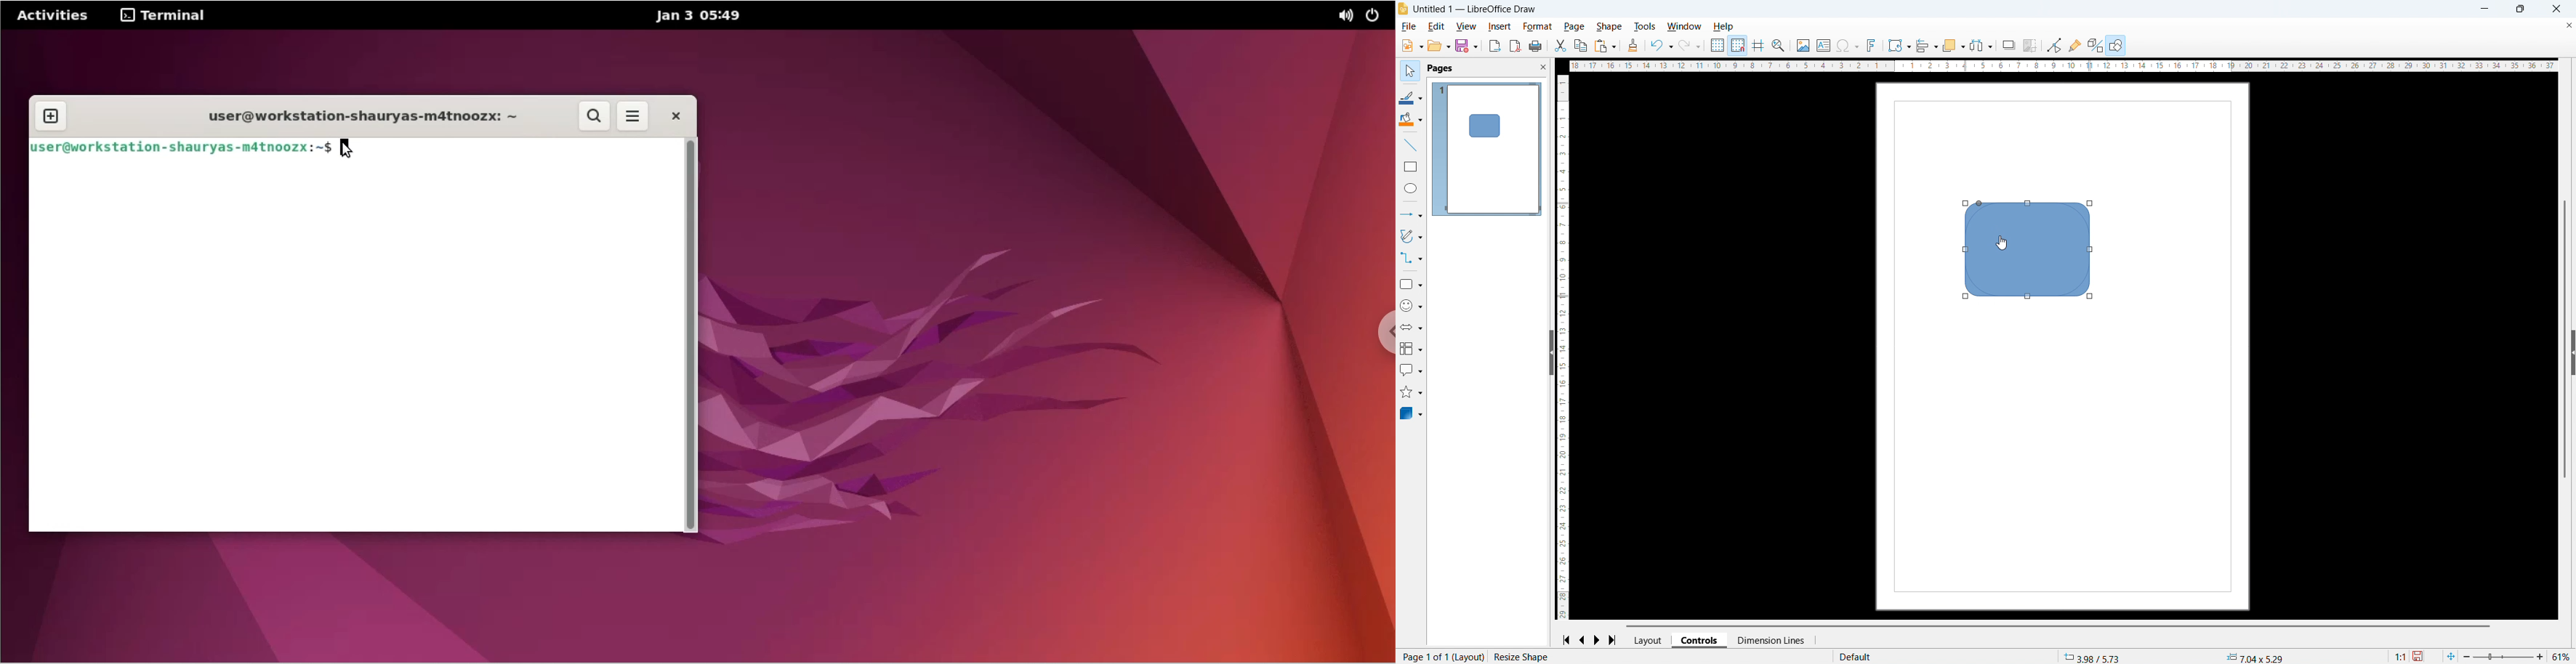 The height and width of the screenshot is (672, 2576). Describe the element at coordinates (1598, 641) in the screenshot. I see `Next page ` at that location.